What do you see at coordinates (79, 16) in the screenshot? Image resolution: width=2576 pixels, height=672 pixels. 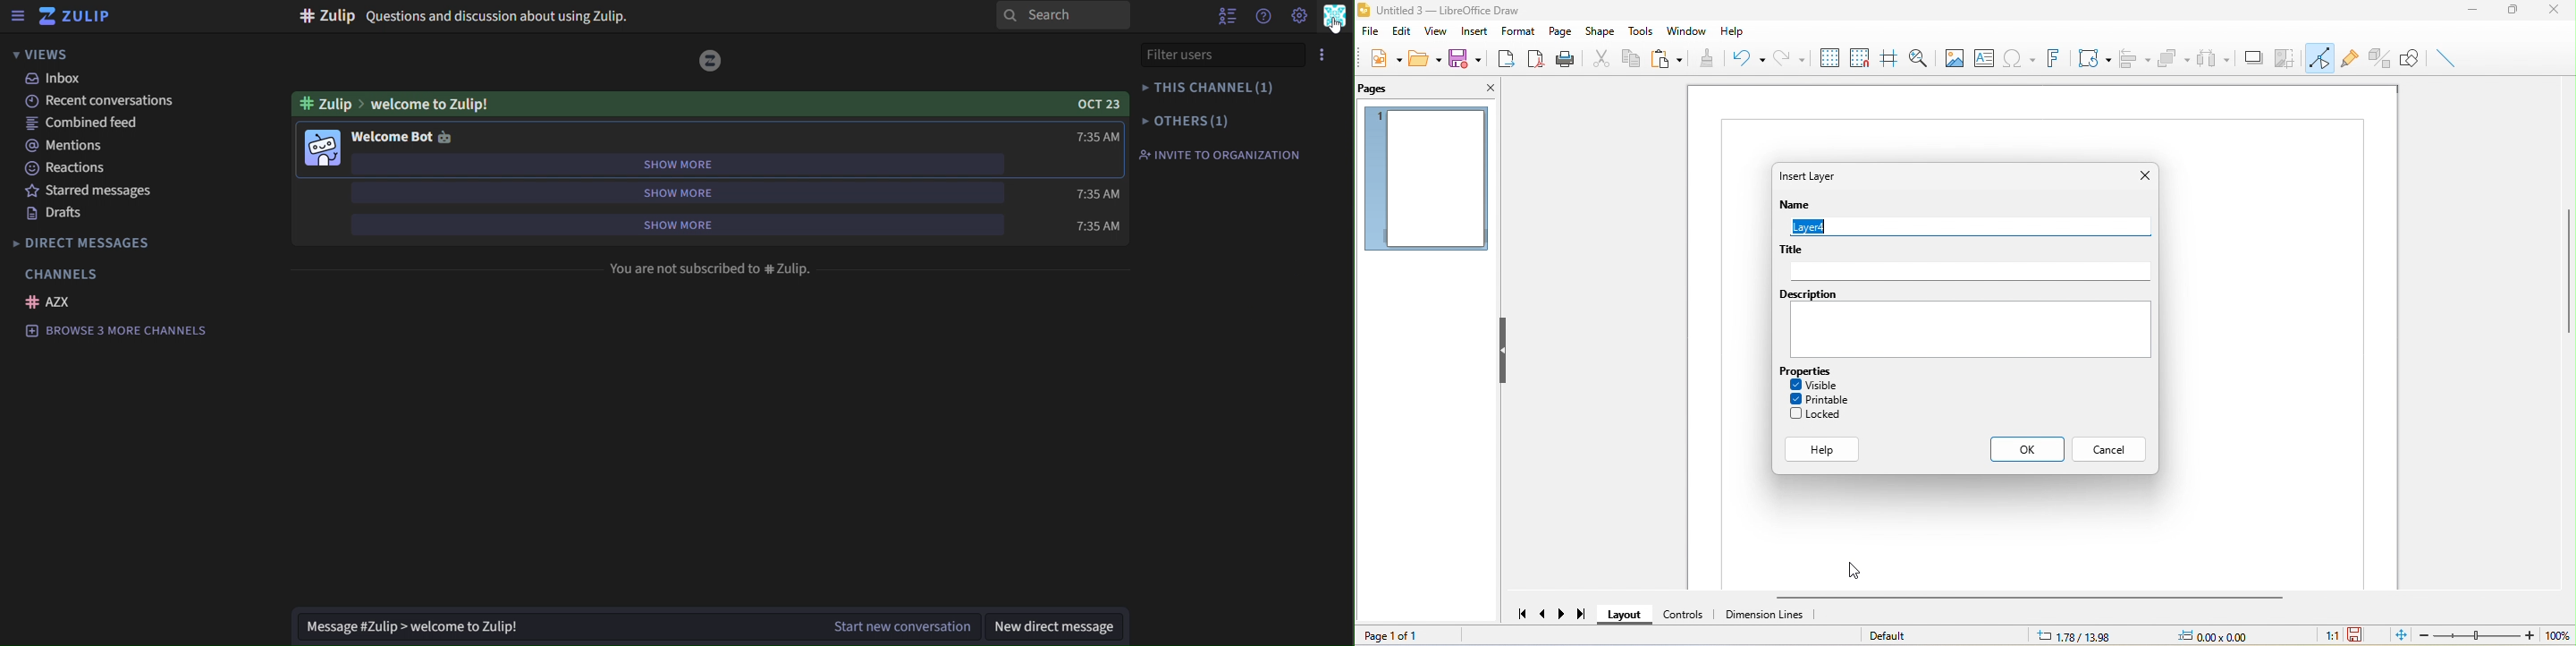 I see `zulip` at bounding box center [79, 16].